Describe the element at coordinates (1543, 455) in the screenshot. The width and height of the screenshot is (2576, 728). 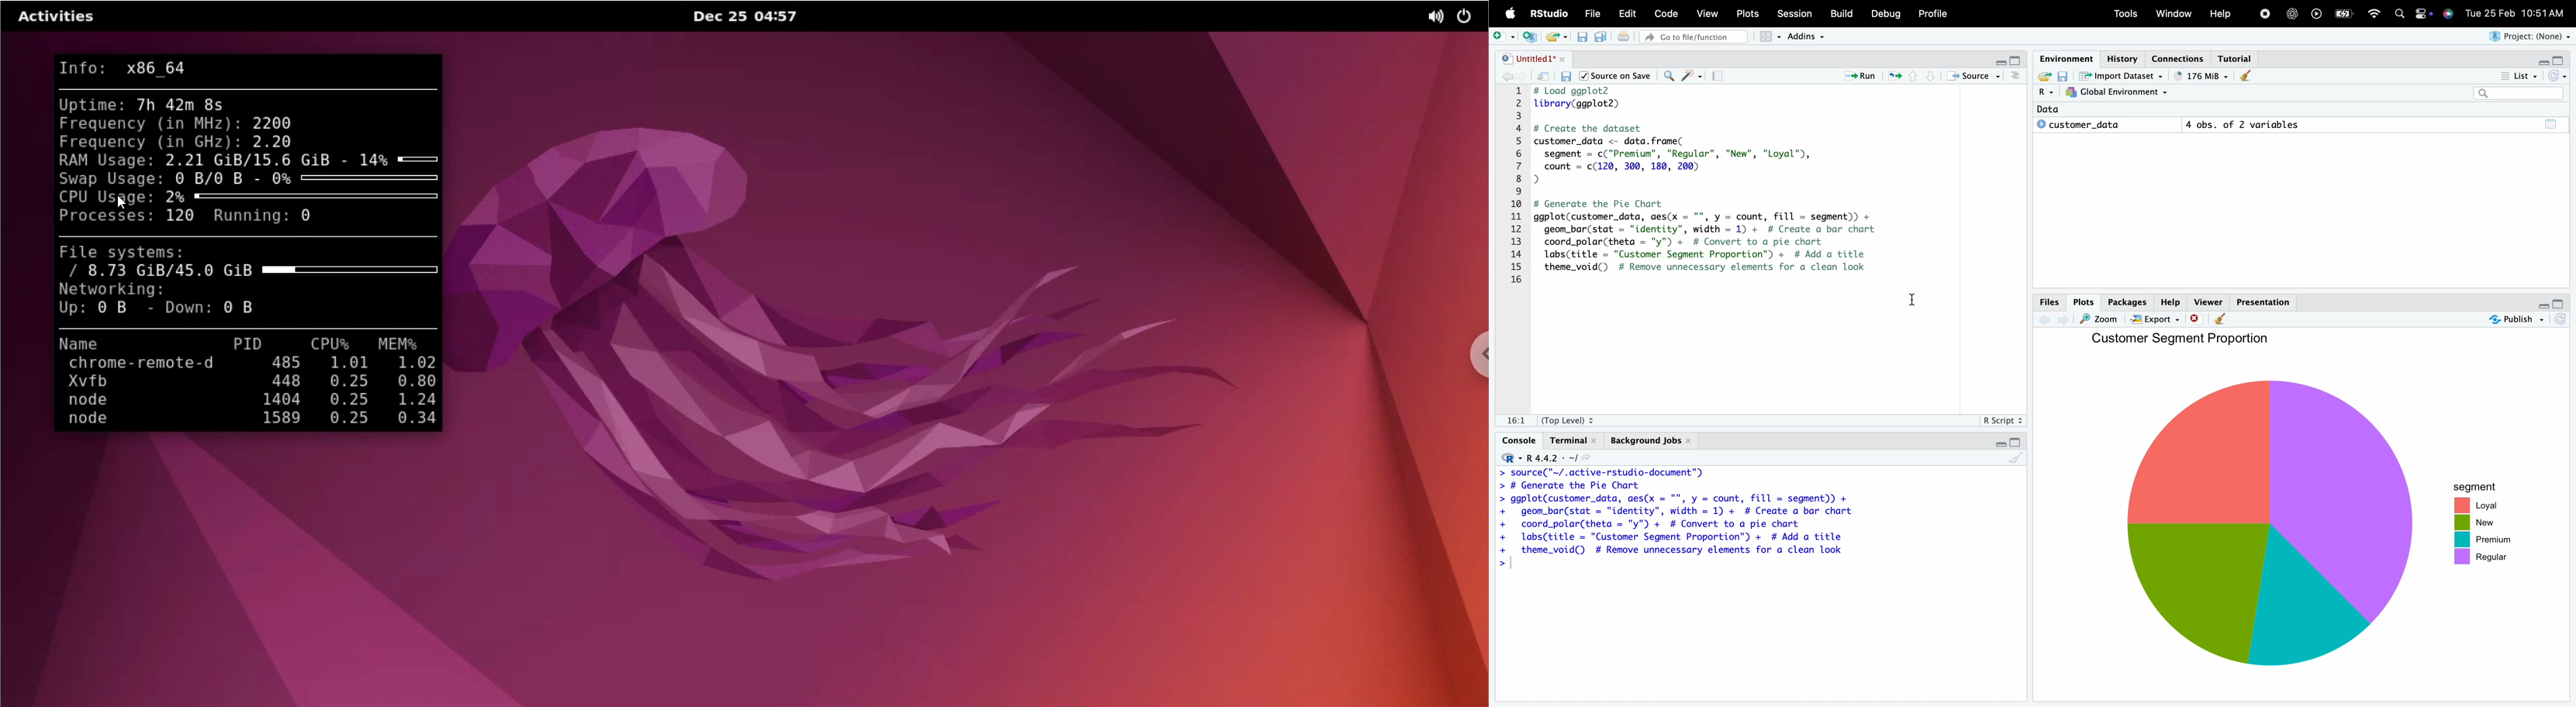
I see `R.4.4.2 ` at that location.